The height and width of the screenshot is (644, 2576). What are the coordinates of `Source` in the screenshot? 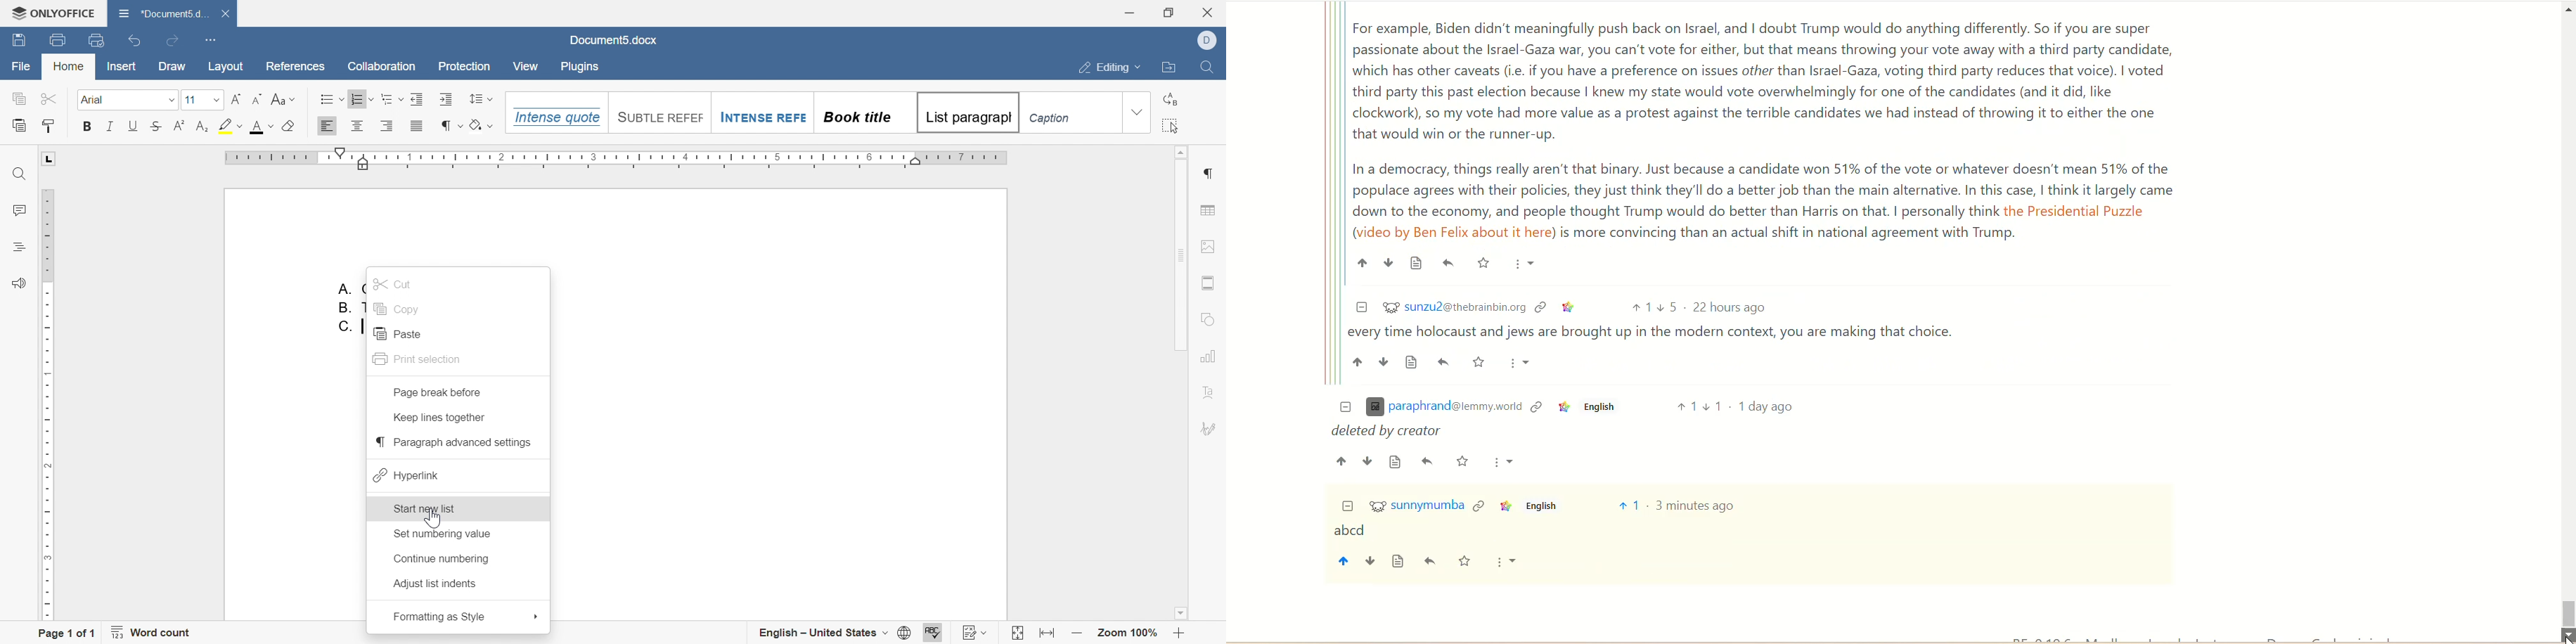 It's located at (1410, 361).